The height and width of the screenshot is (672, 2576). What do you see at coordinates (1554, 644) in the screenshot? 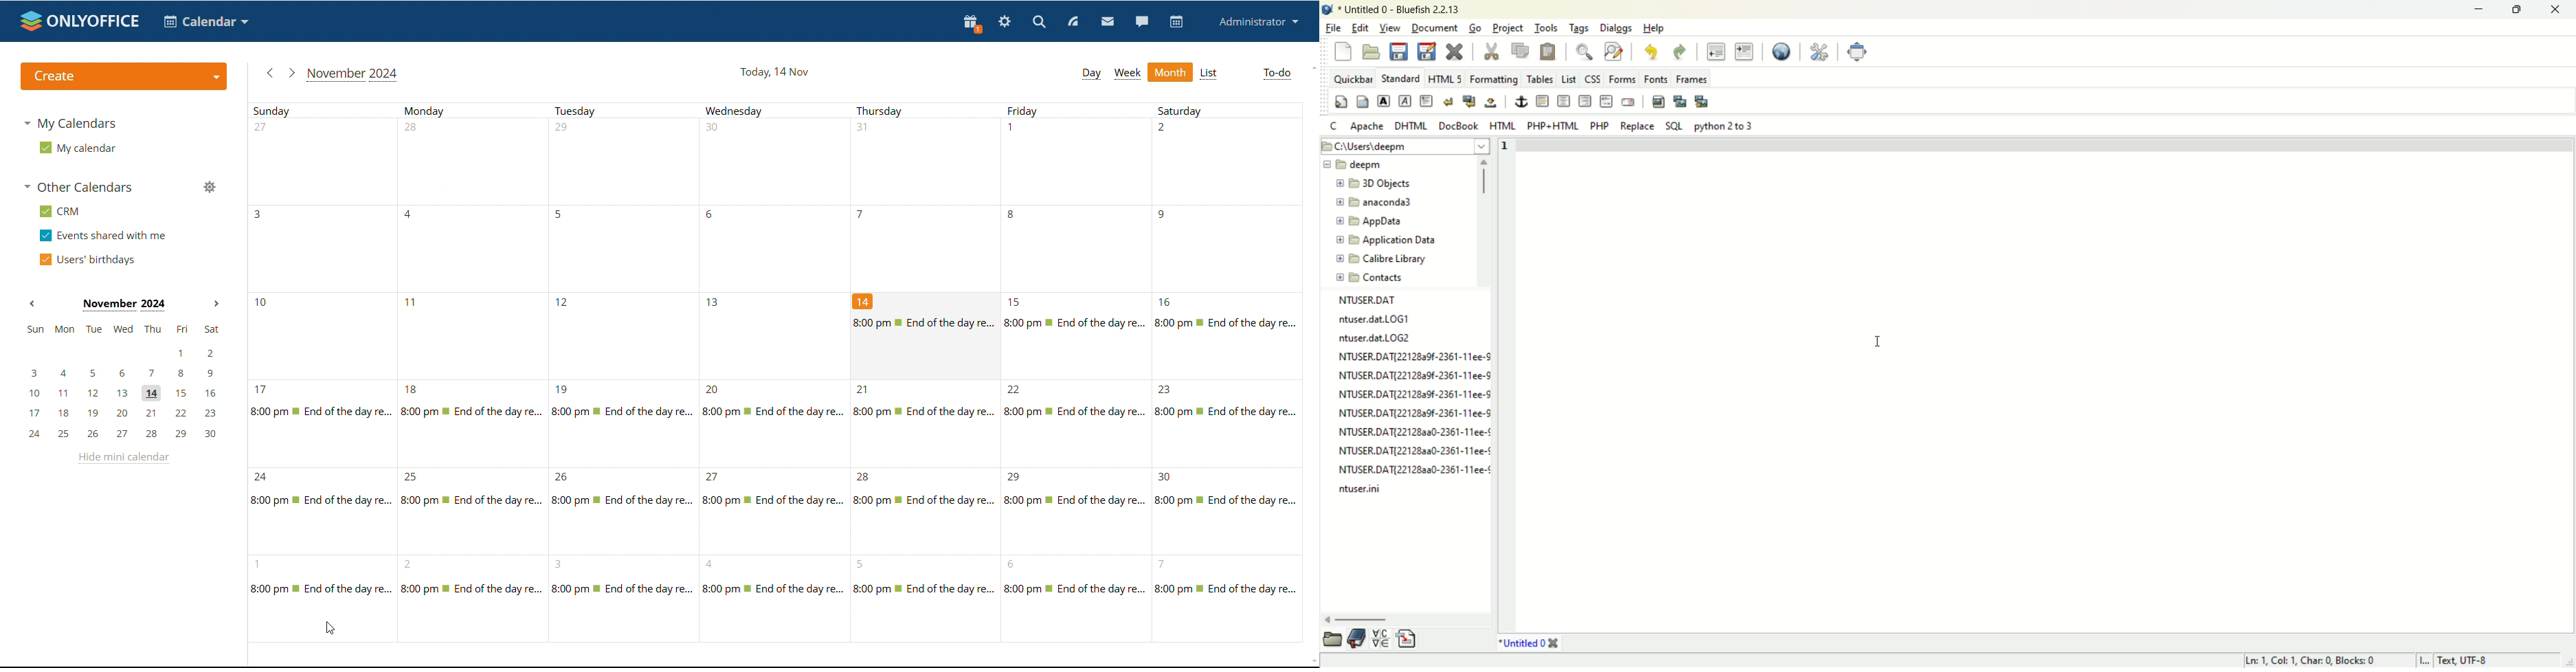
I see `close` at bounding box center [1554, 644].